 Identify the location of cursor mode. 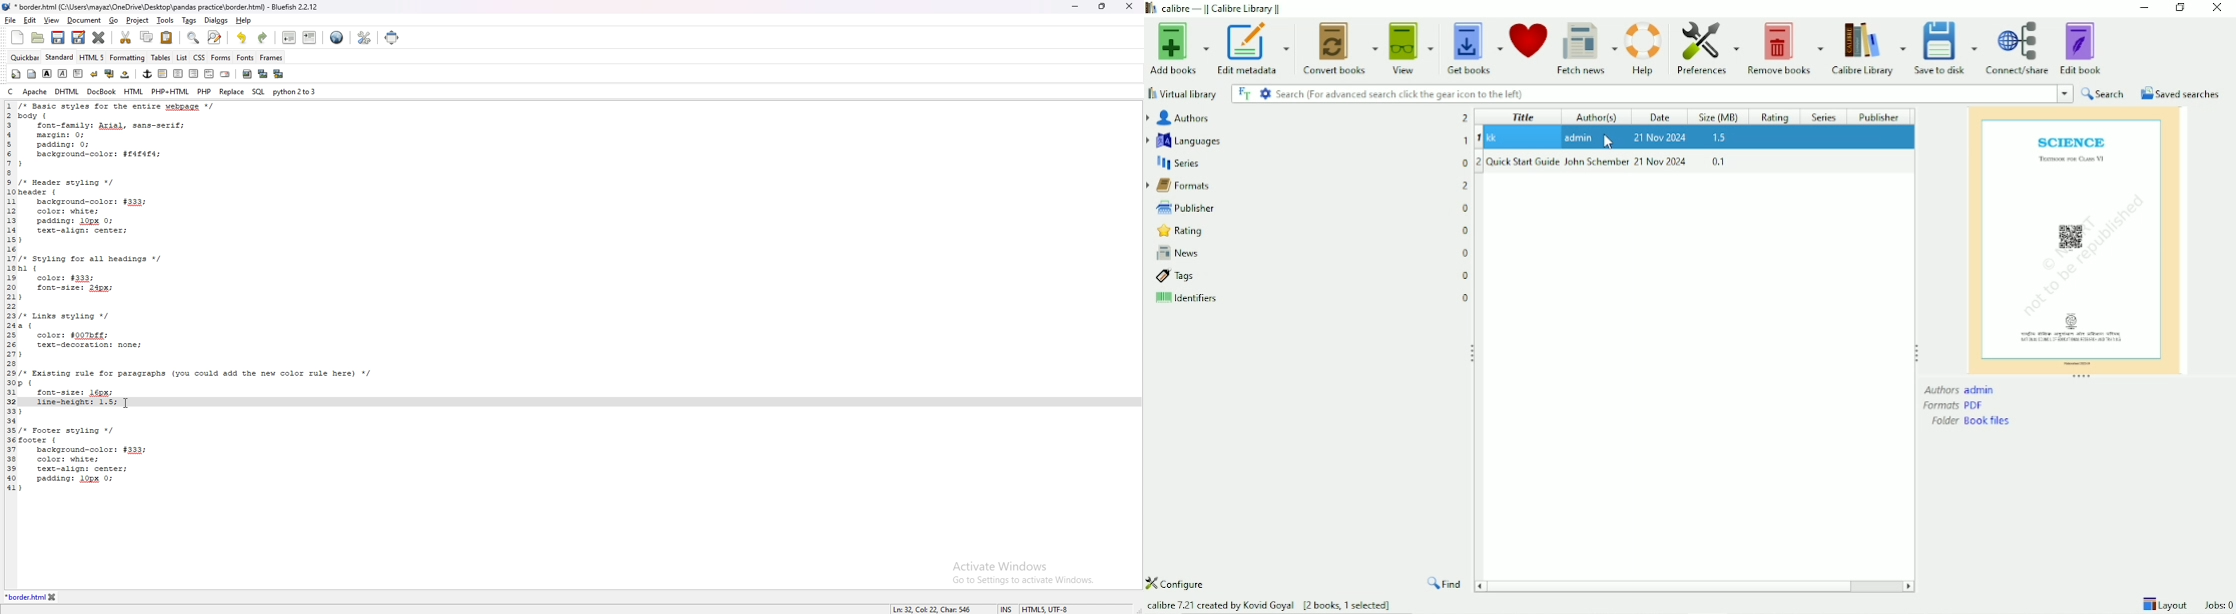
(1007, 609).